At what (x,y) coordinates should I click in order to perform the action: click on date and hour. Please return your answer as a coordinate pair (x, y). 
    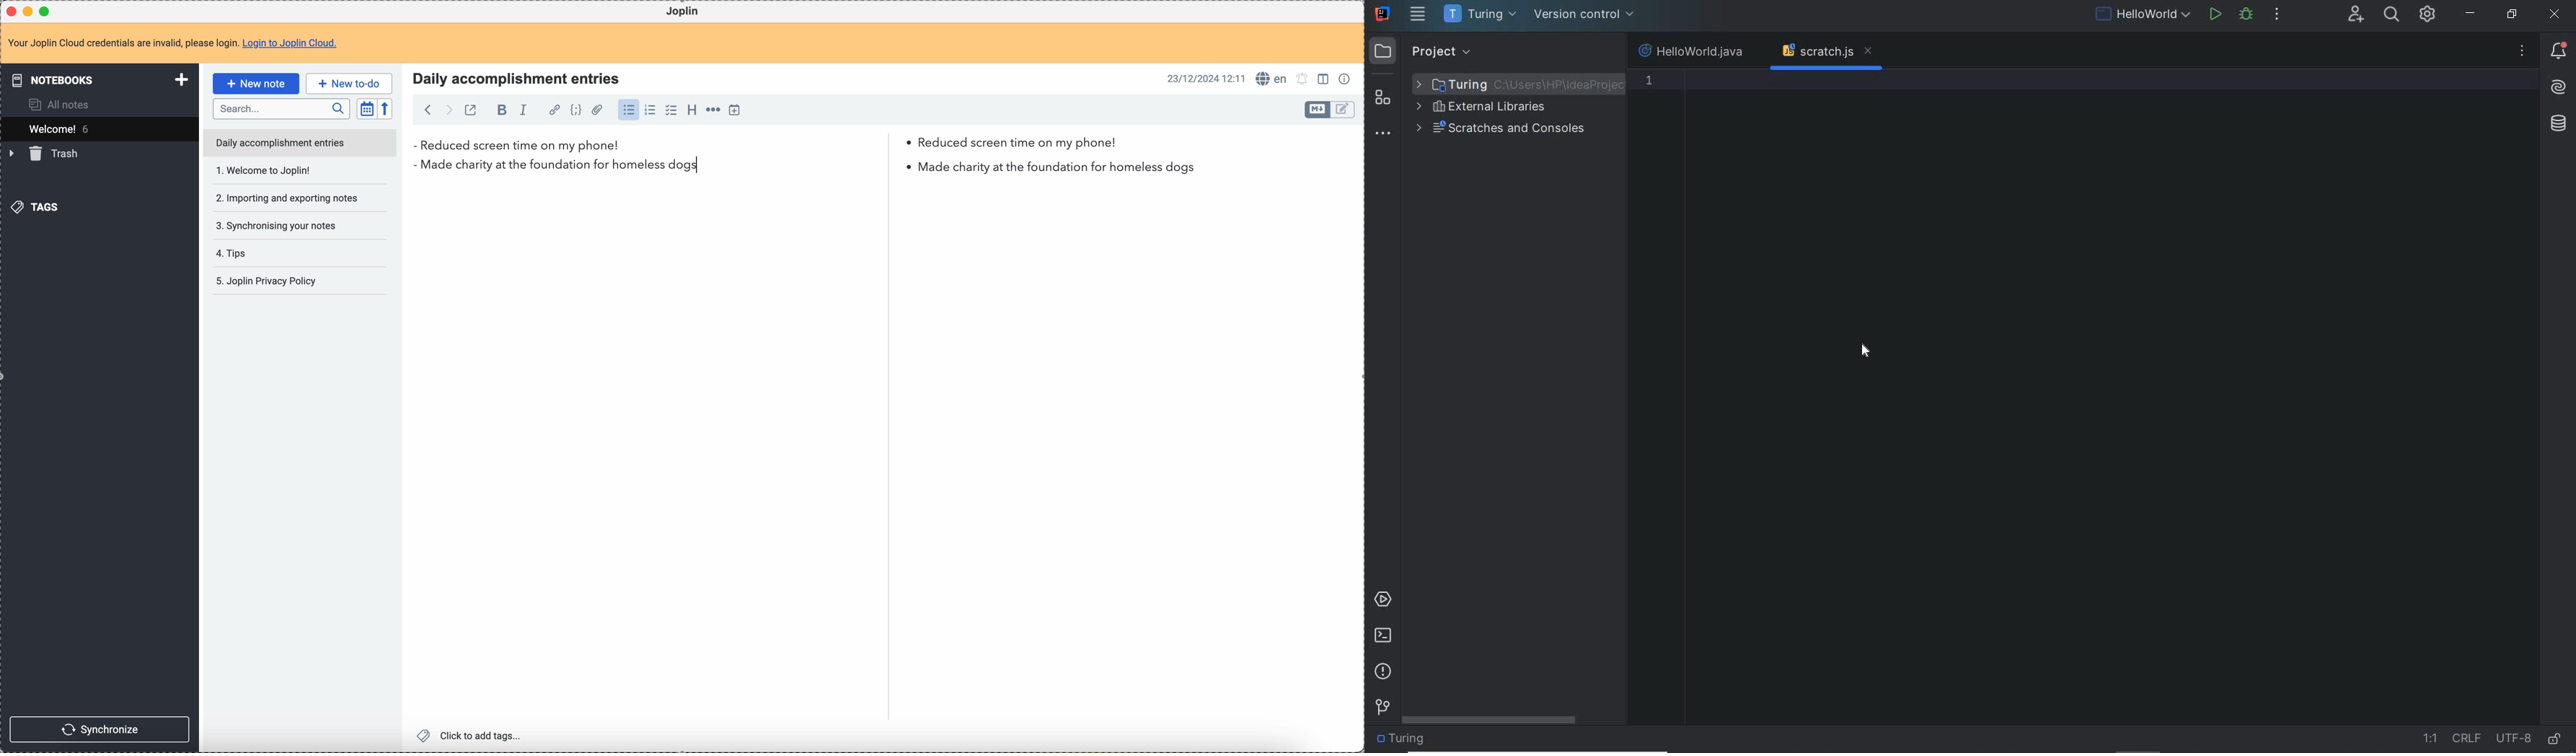
    Looking at the image, I should click on (1204, 78).